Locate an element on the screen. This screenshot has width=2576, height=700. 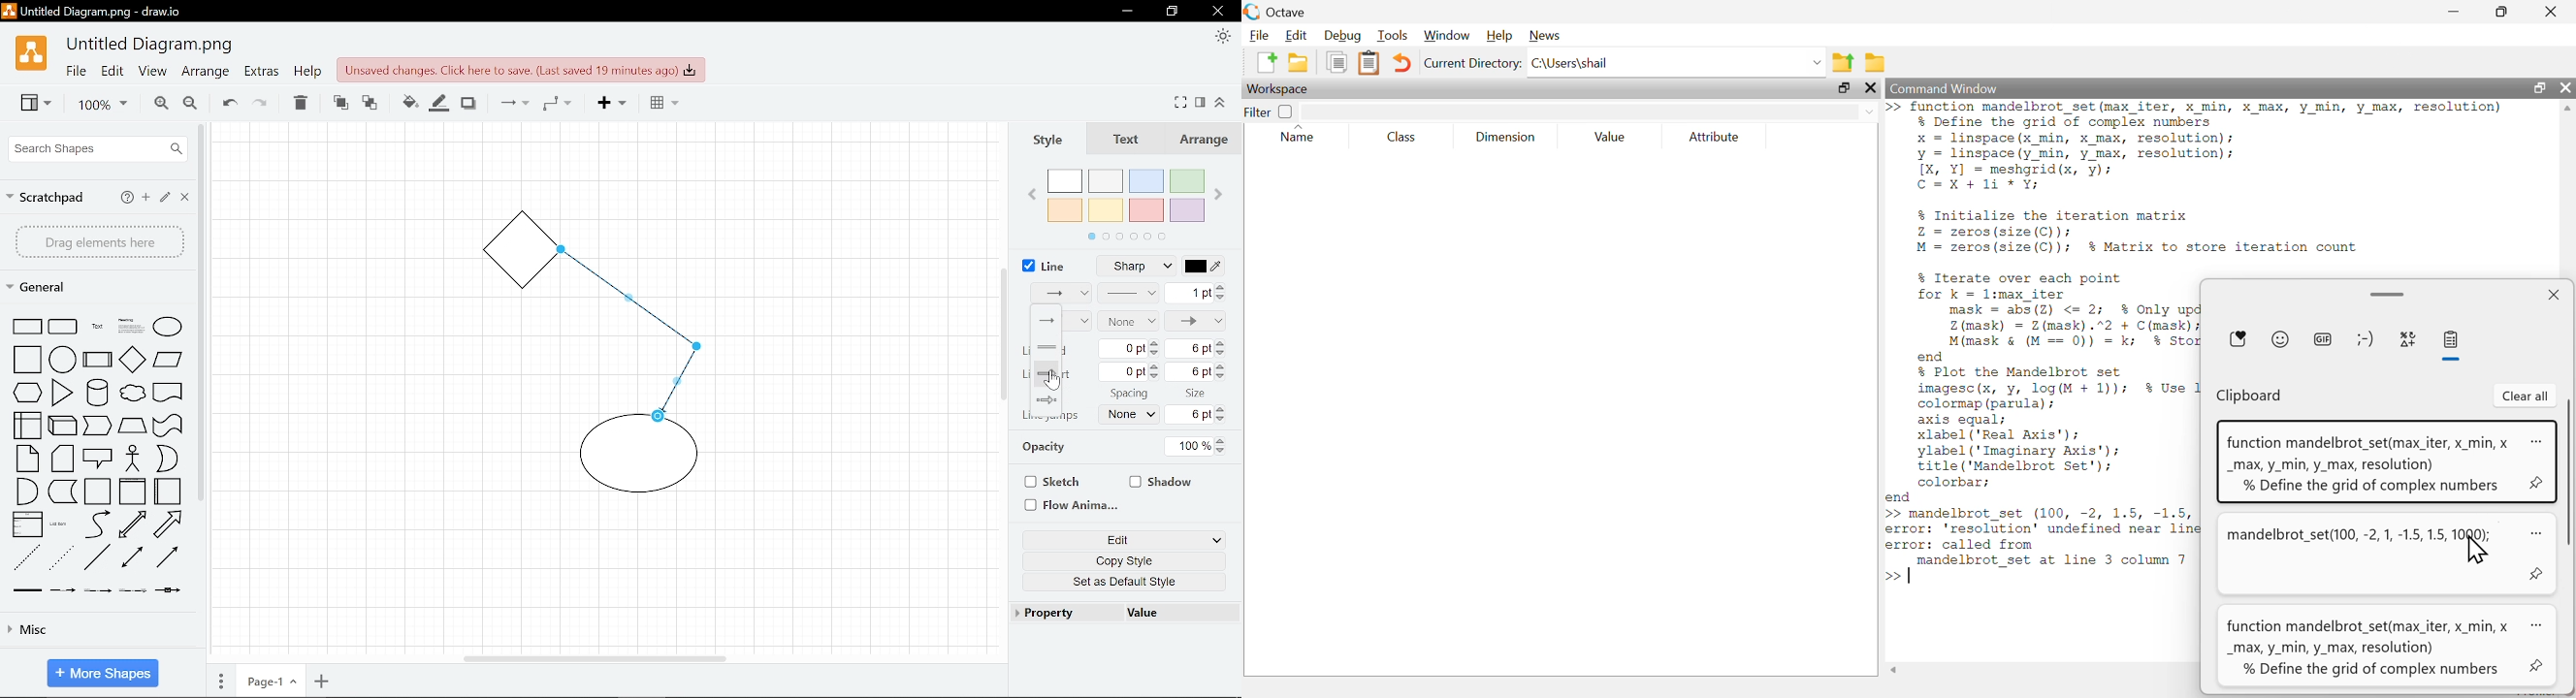
» Property is located at coordinates (1047, 613).